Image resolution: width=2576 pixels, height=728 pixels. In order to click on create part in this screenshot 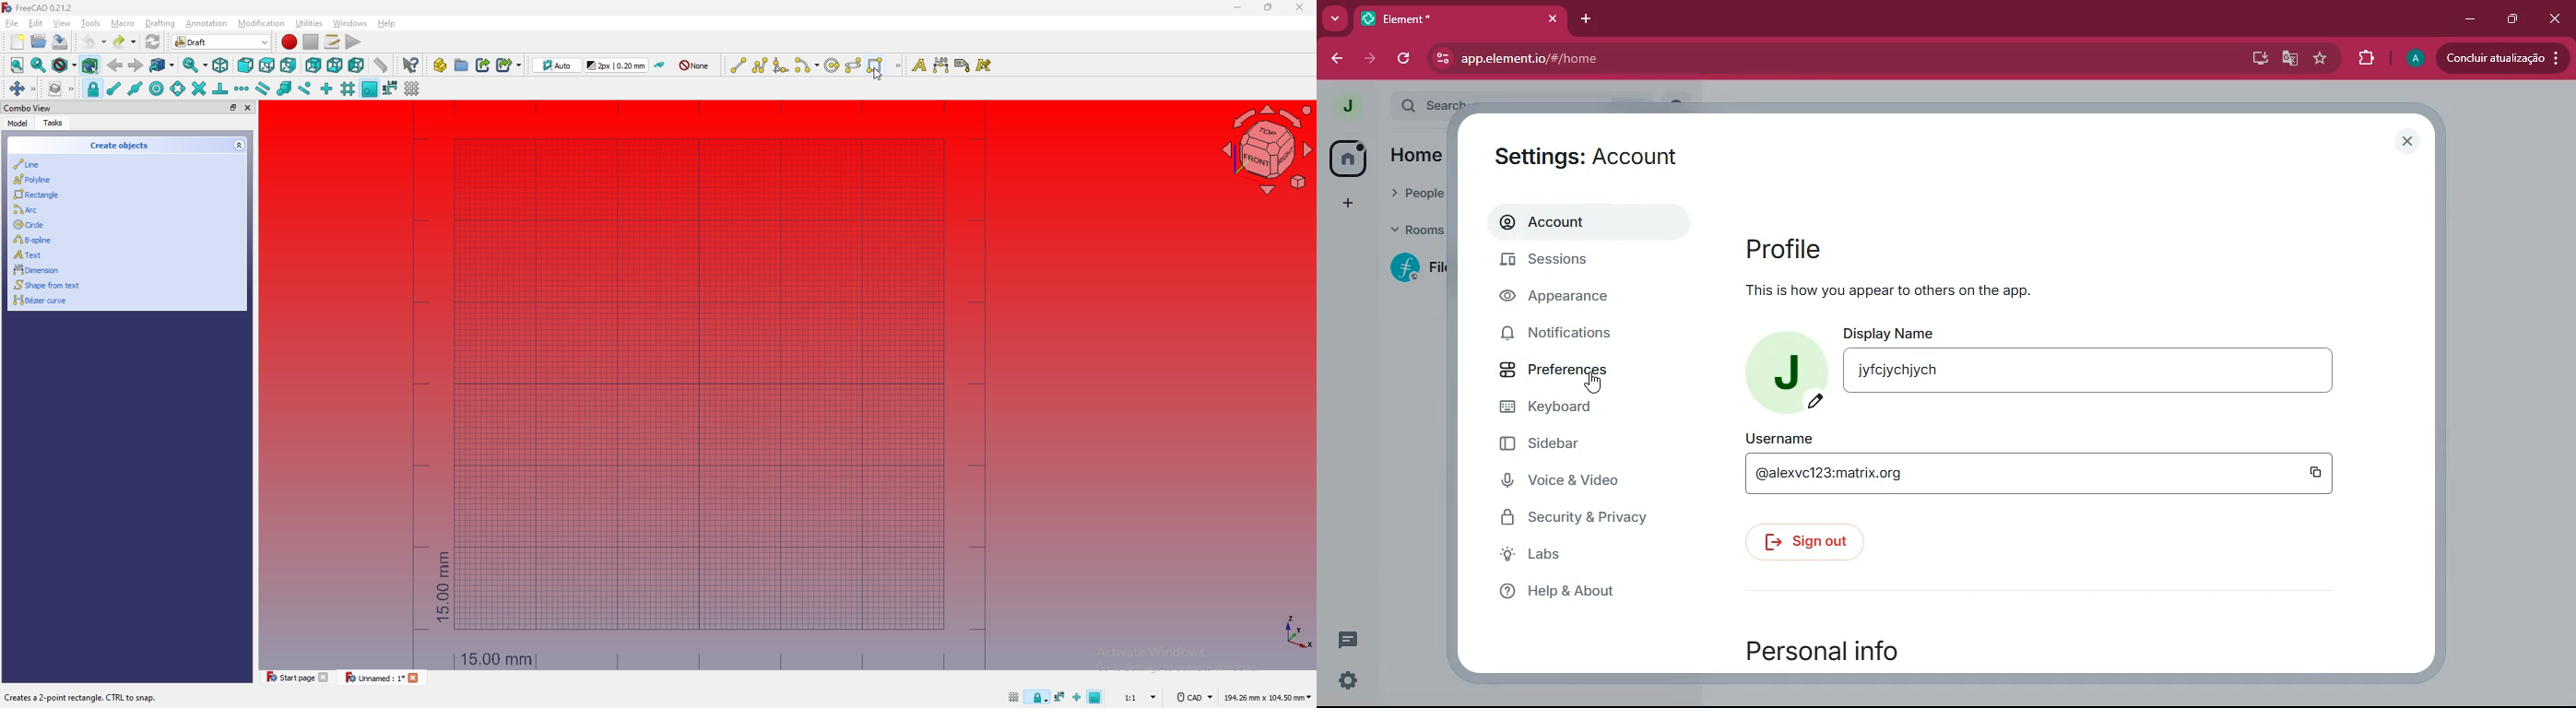, I will do `click(440, 65)`.